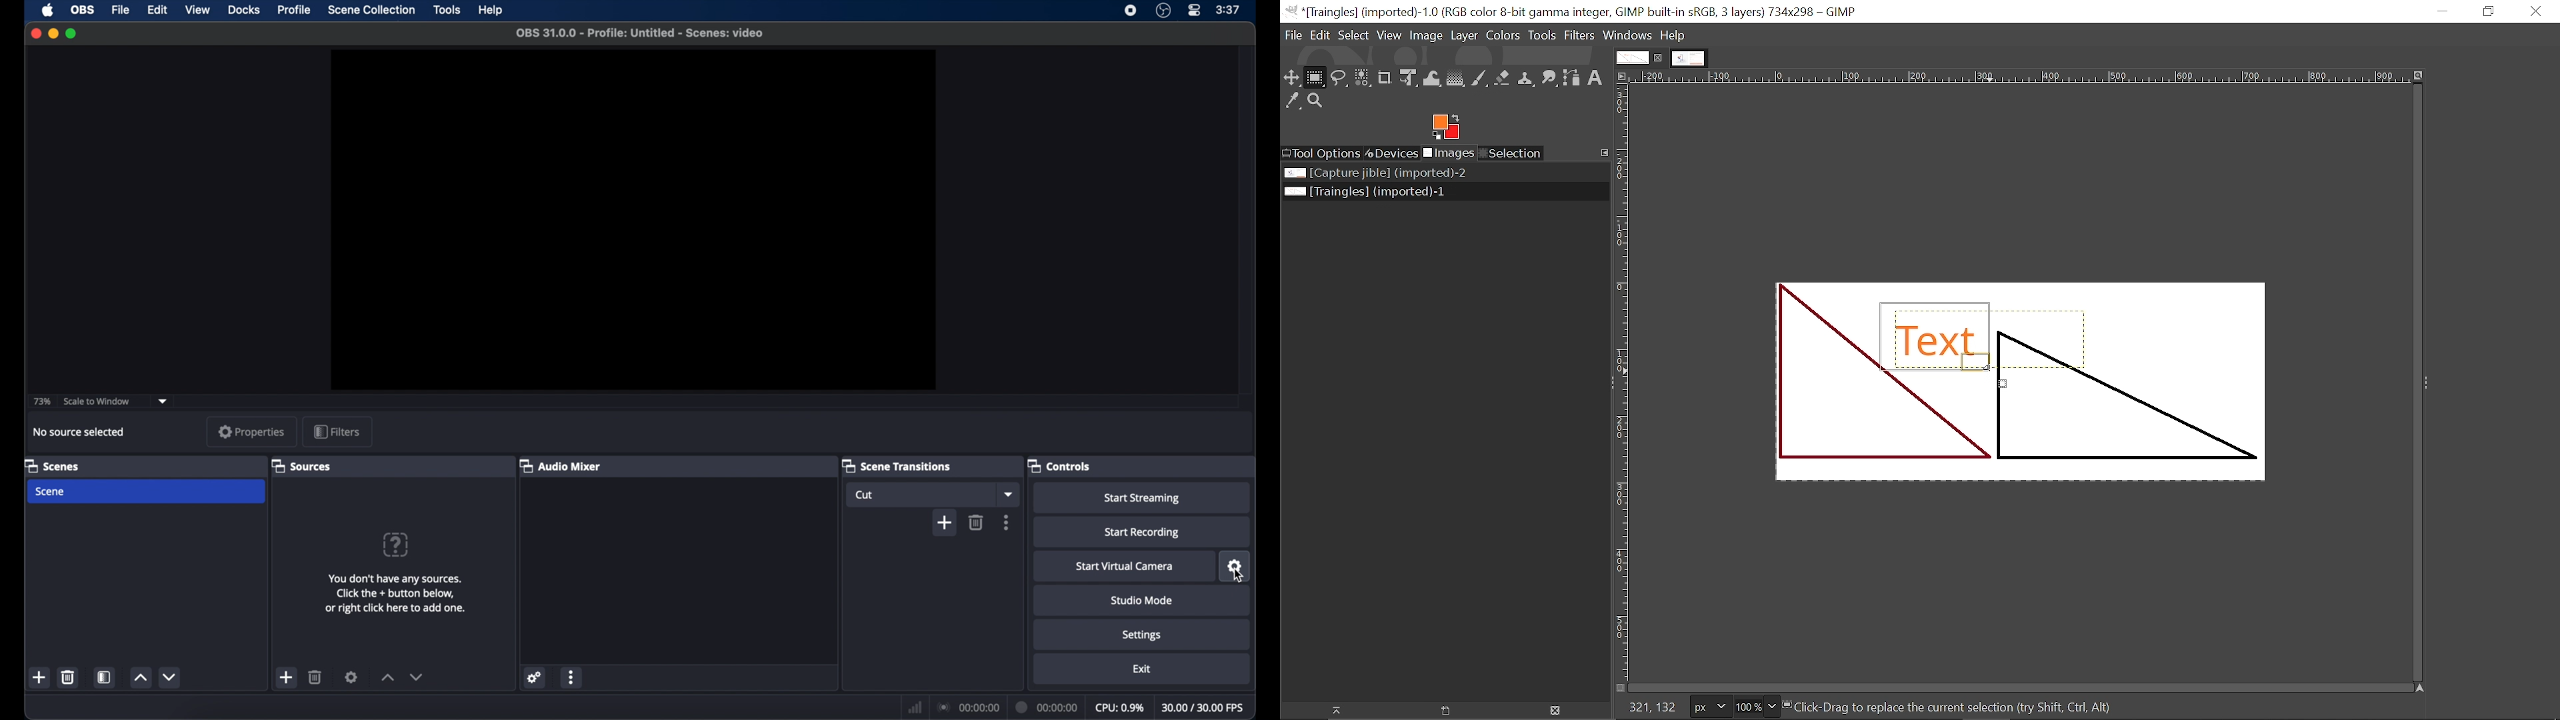  I want to click on screen recording, so click(1131, 11).